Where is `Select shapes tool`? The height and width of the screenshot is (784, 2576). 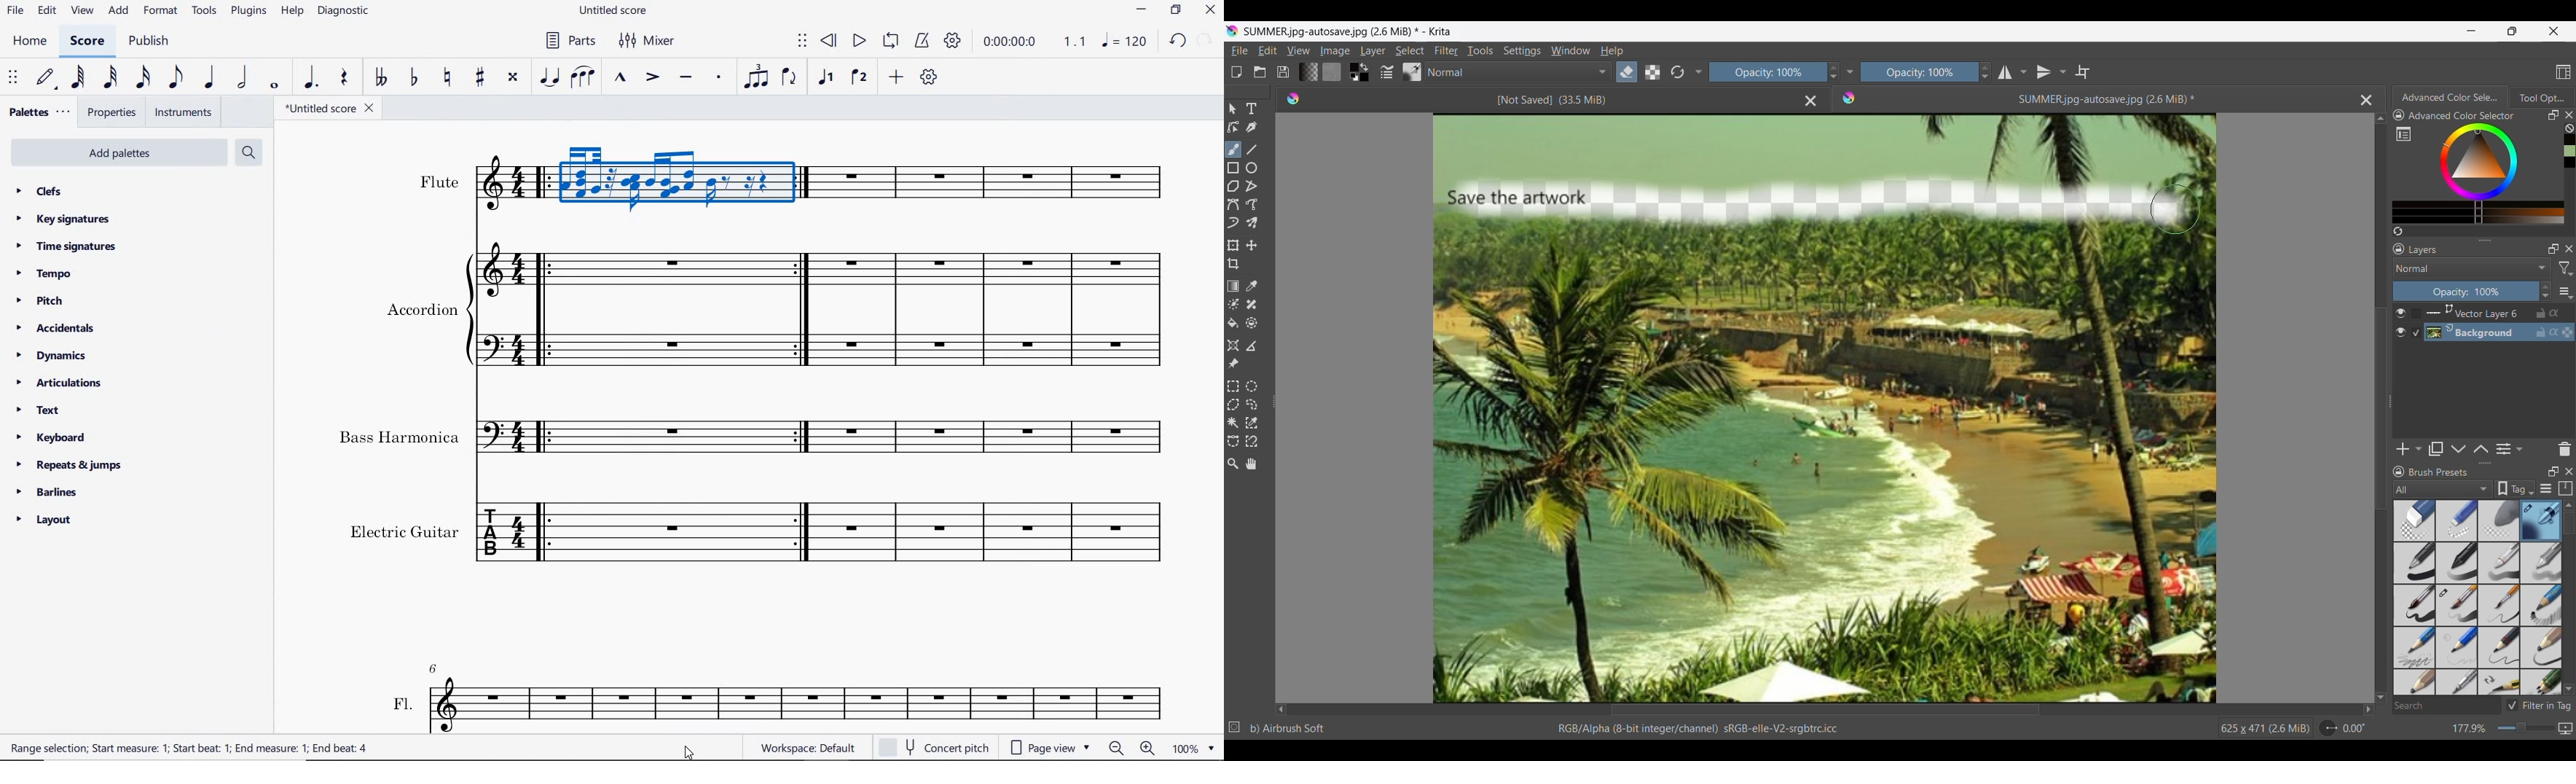
Select shapes tool is located at coordinates (1232, 109).